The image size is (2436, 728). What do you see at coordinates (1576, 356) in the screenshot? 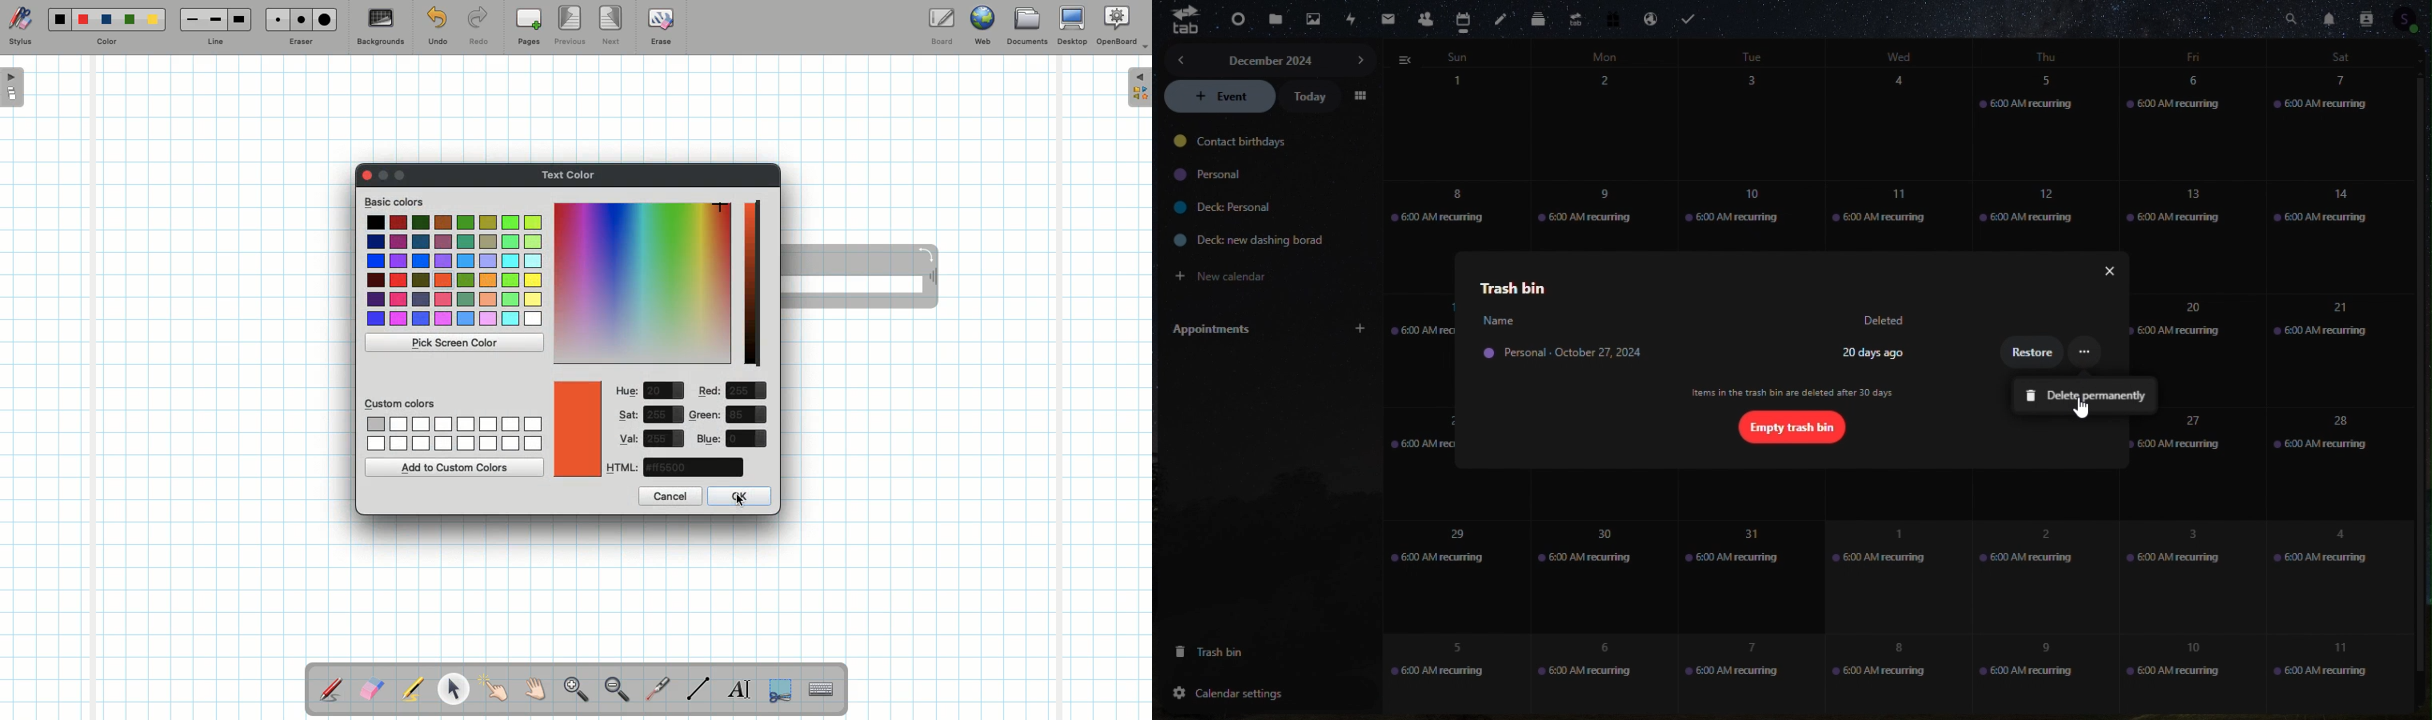
I see `Personal` at bounding box center [1576, 356].